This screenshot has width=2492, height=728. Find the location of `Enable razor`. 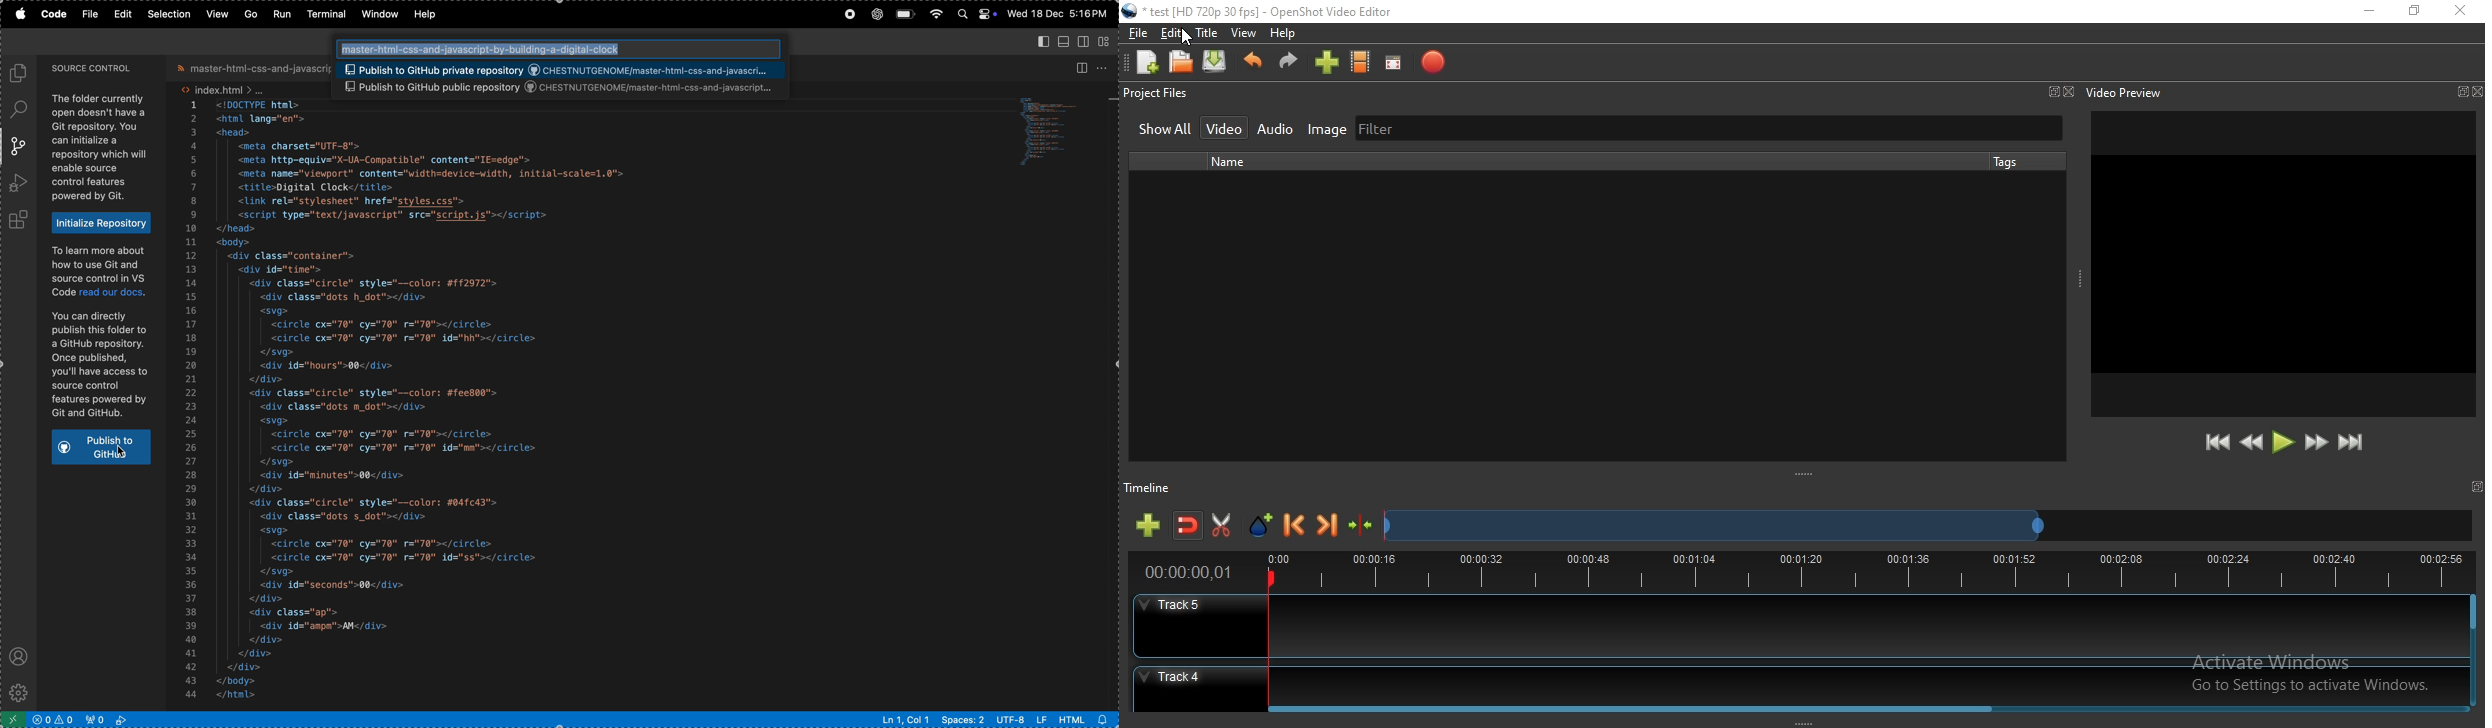

Enable razor is located at coordinates (1225, 526).